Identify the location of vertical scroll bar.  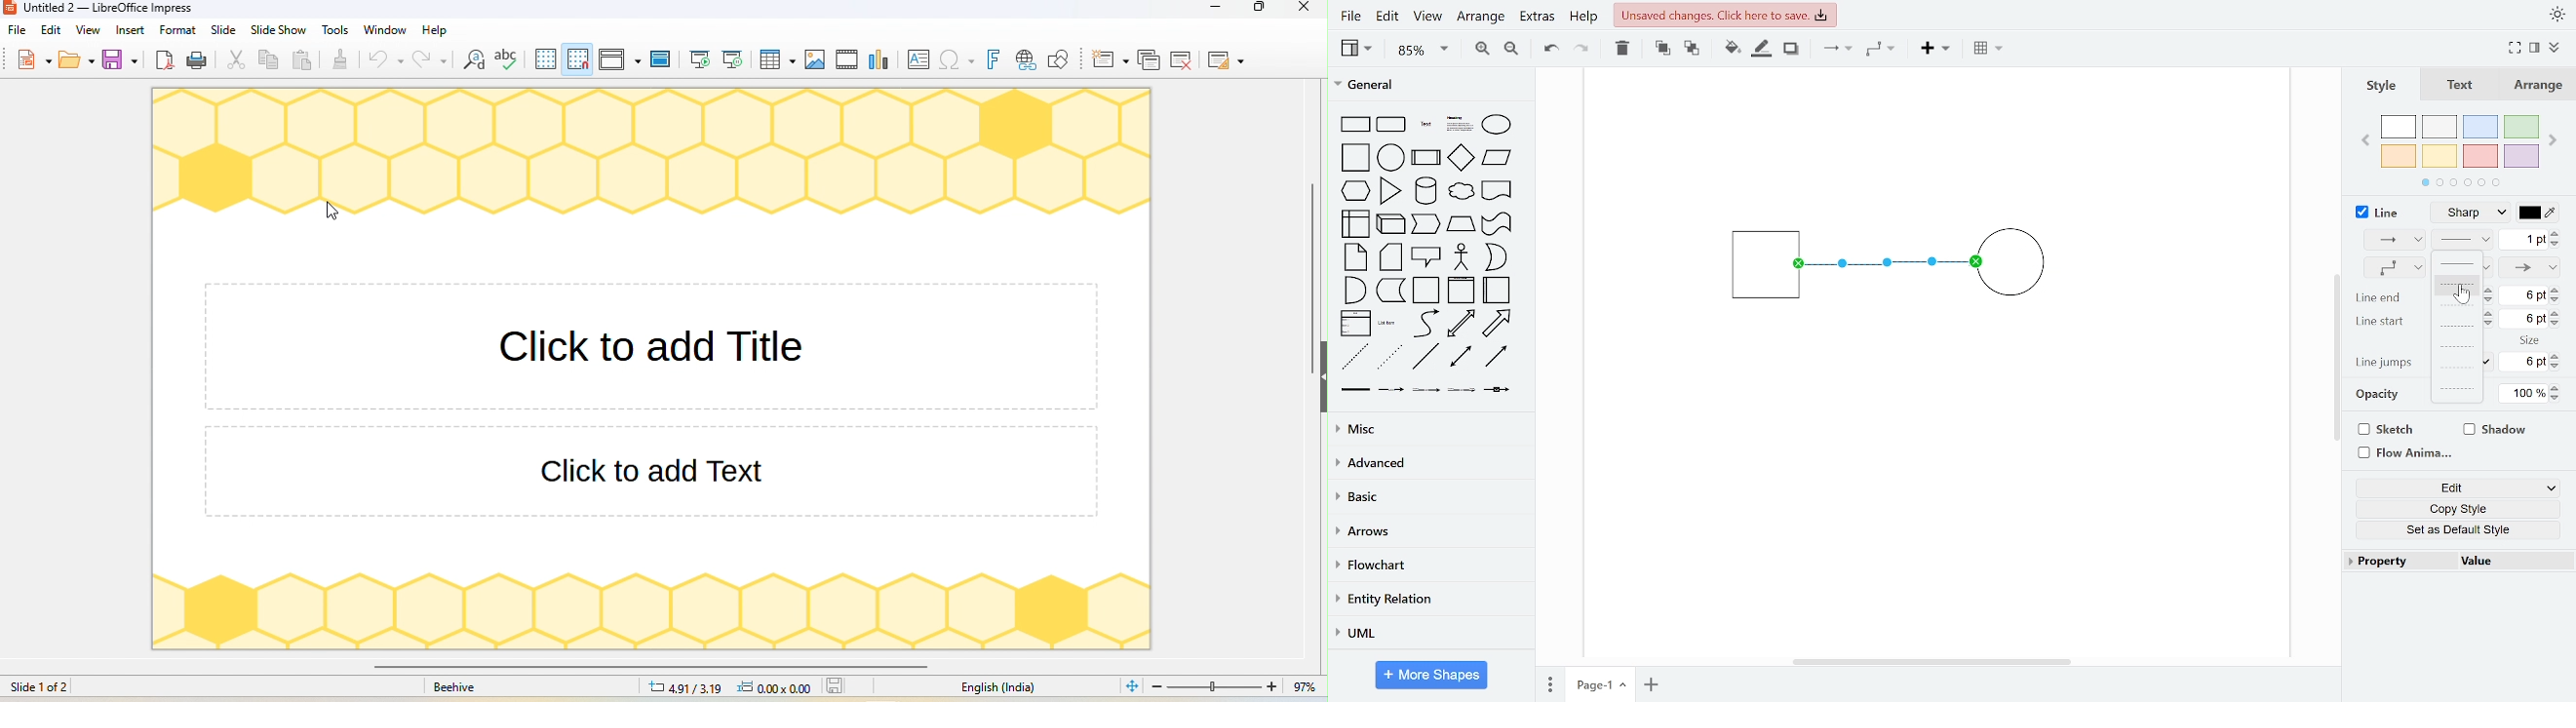
(1312, 277).